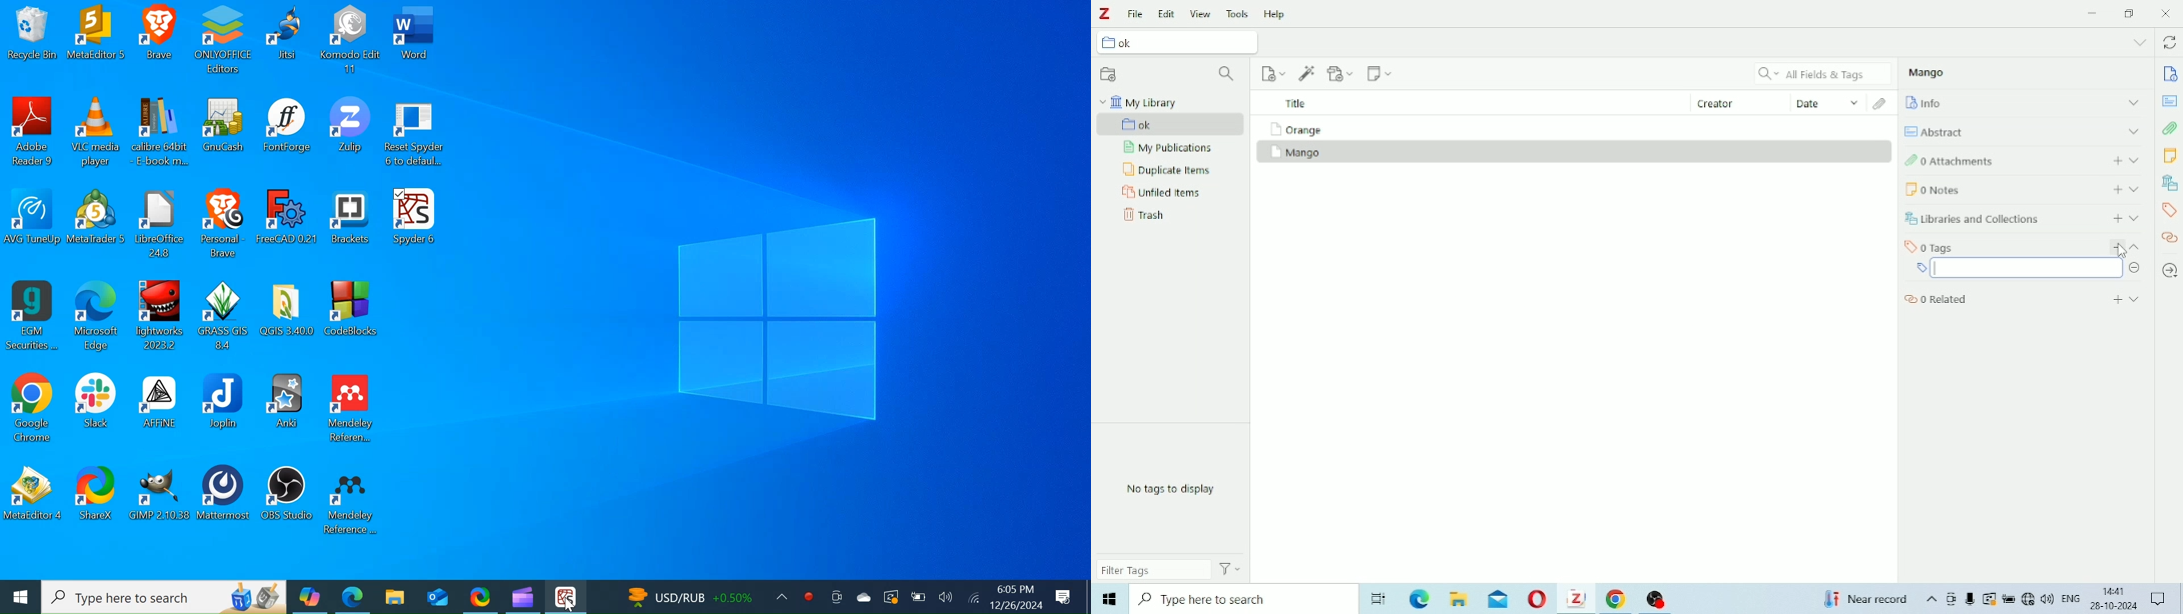 Image resolution: width=2184 pixels, height=616 pixels. Describe the element at coordinates (2160, 598) in the screenshot. I see `Notifications` at that location.